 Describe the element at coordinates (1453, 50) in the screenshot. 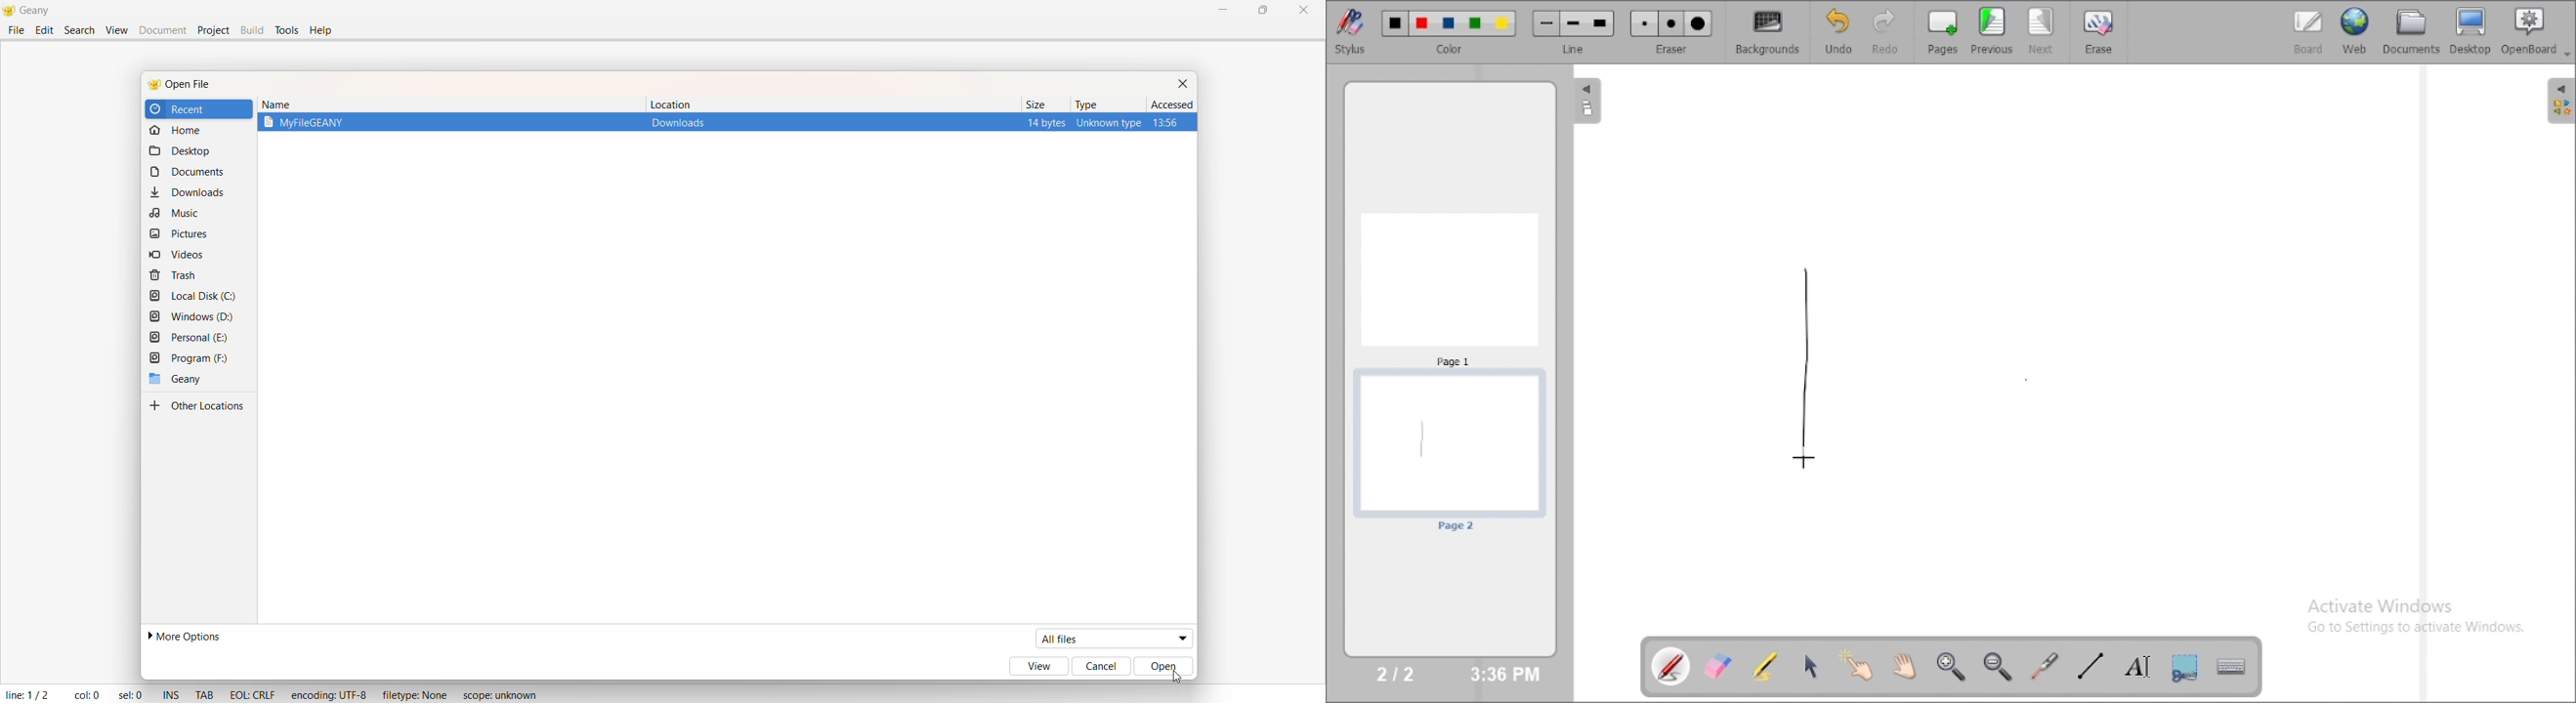

I see `color` at that location.